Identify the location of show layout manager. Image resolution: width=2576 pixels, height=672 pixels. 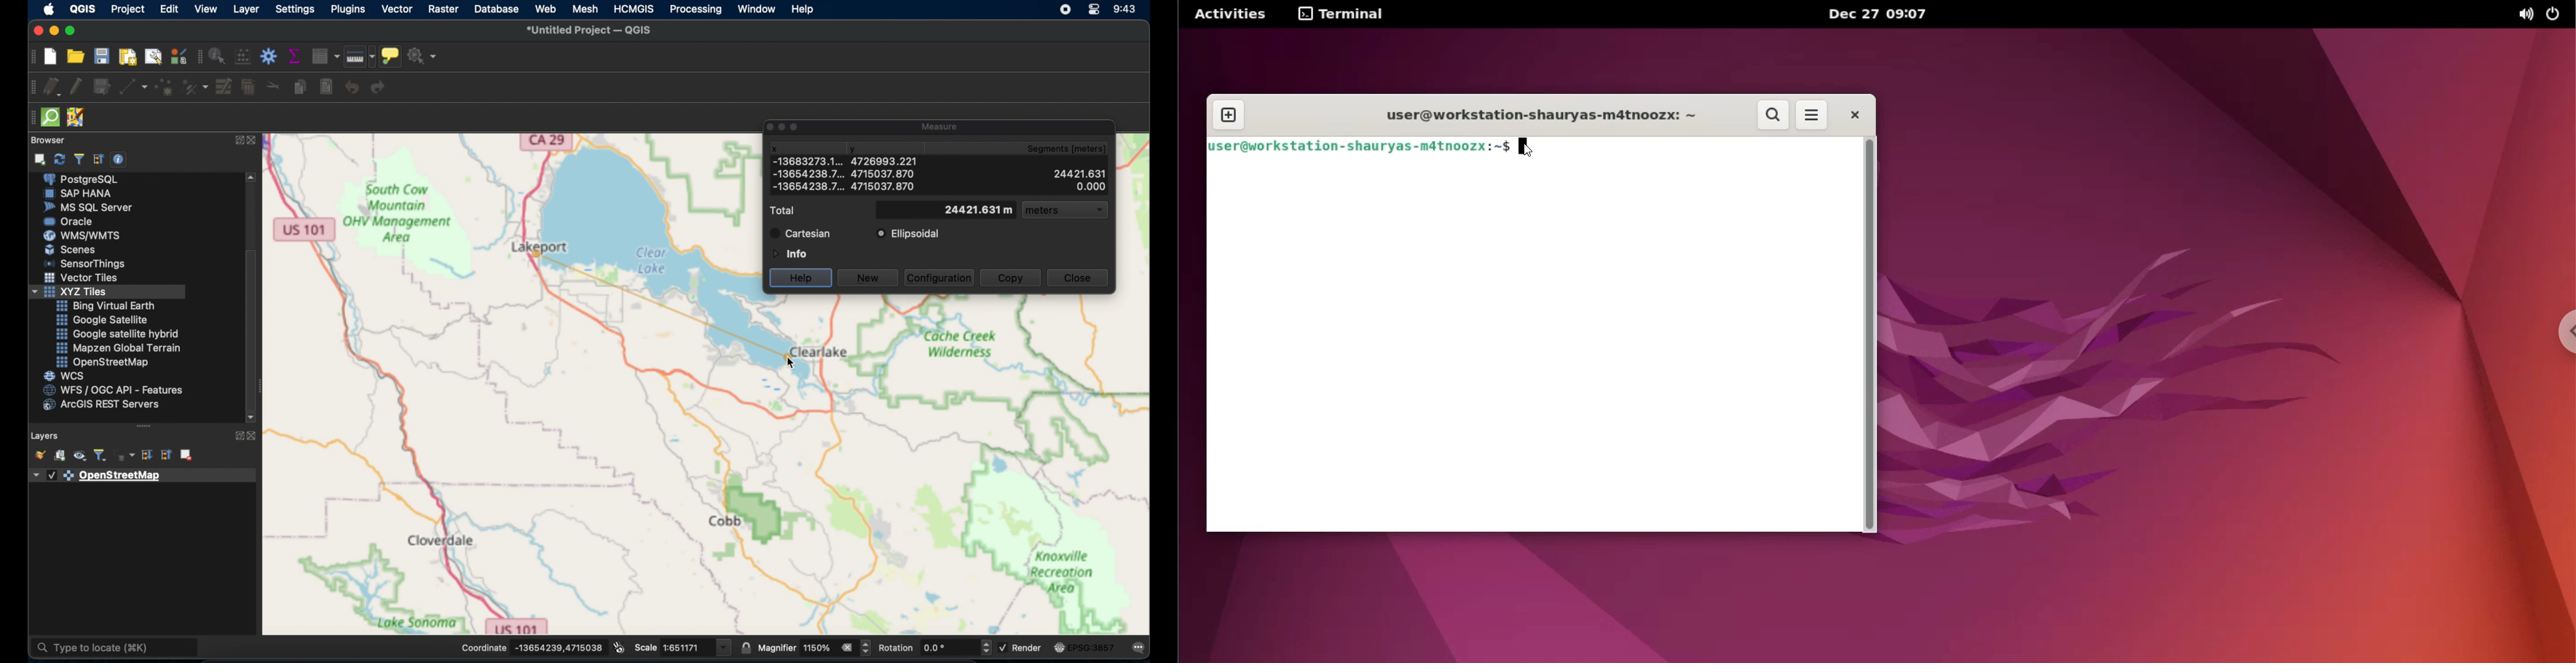
(156, 56).